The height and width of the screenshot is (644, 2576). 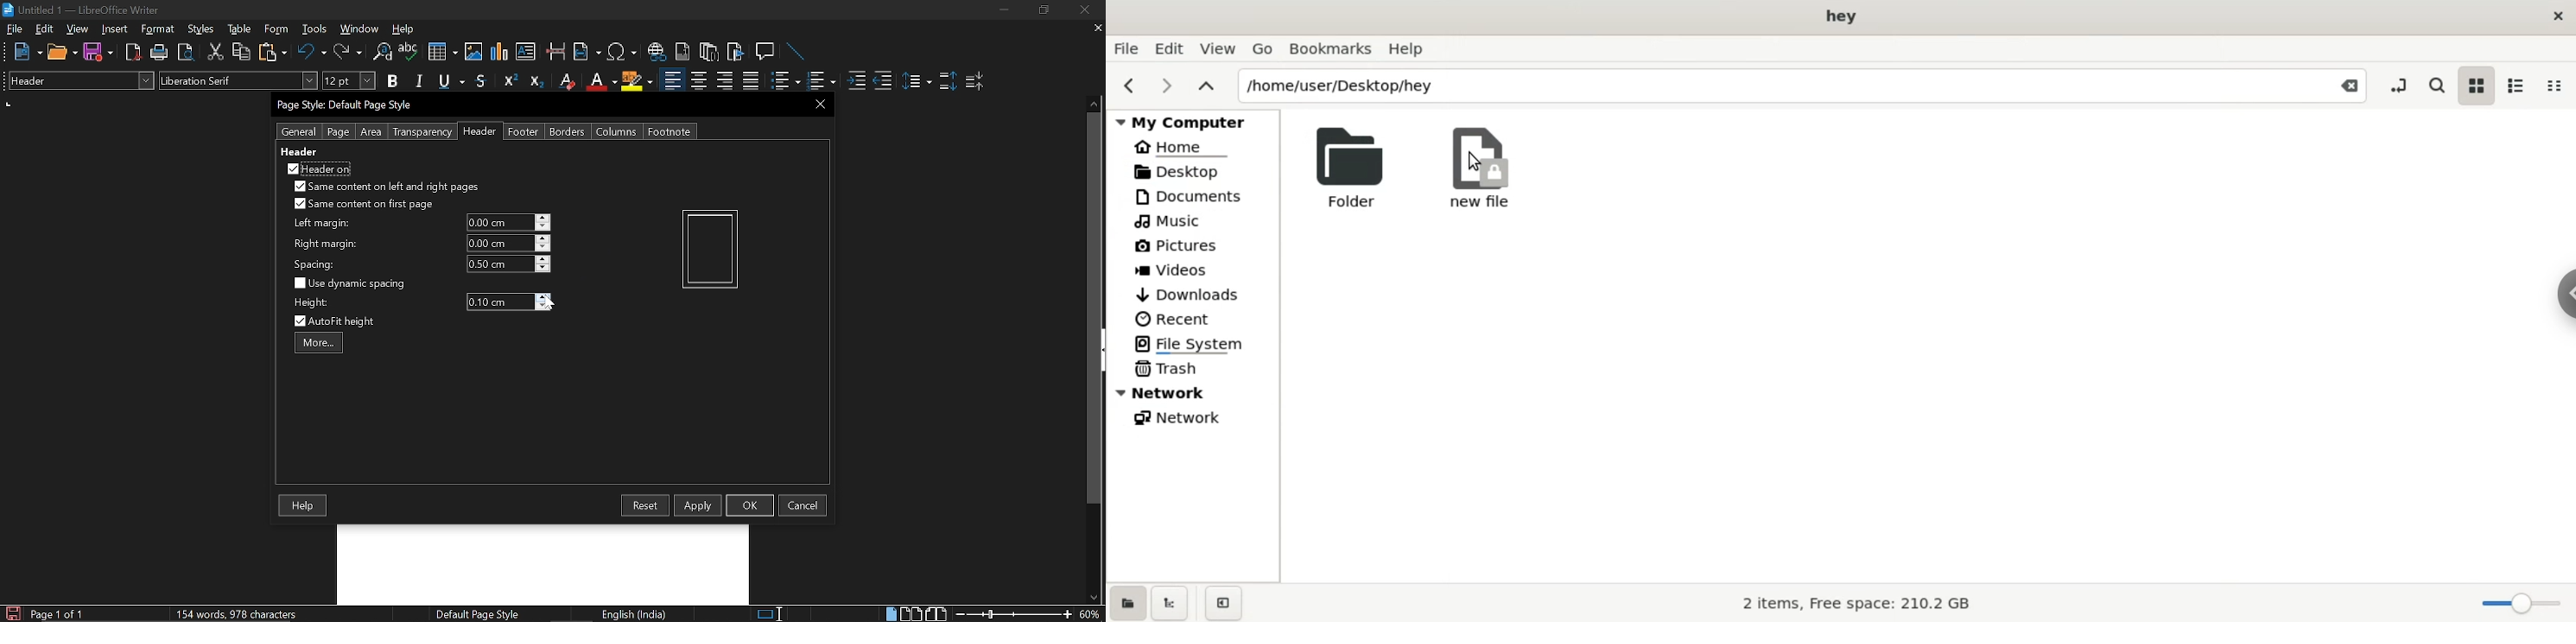 What do you see at coordinates (27, 52) in the screenshot?
I see `NEw` at bounding box center [27, 52].